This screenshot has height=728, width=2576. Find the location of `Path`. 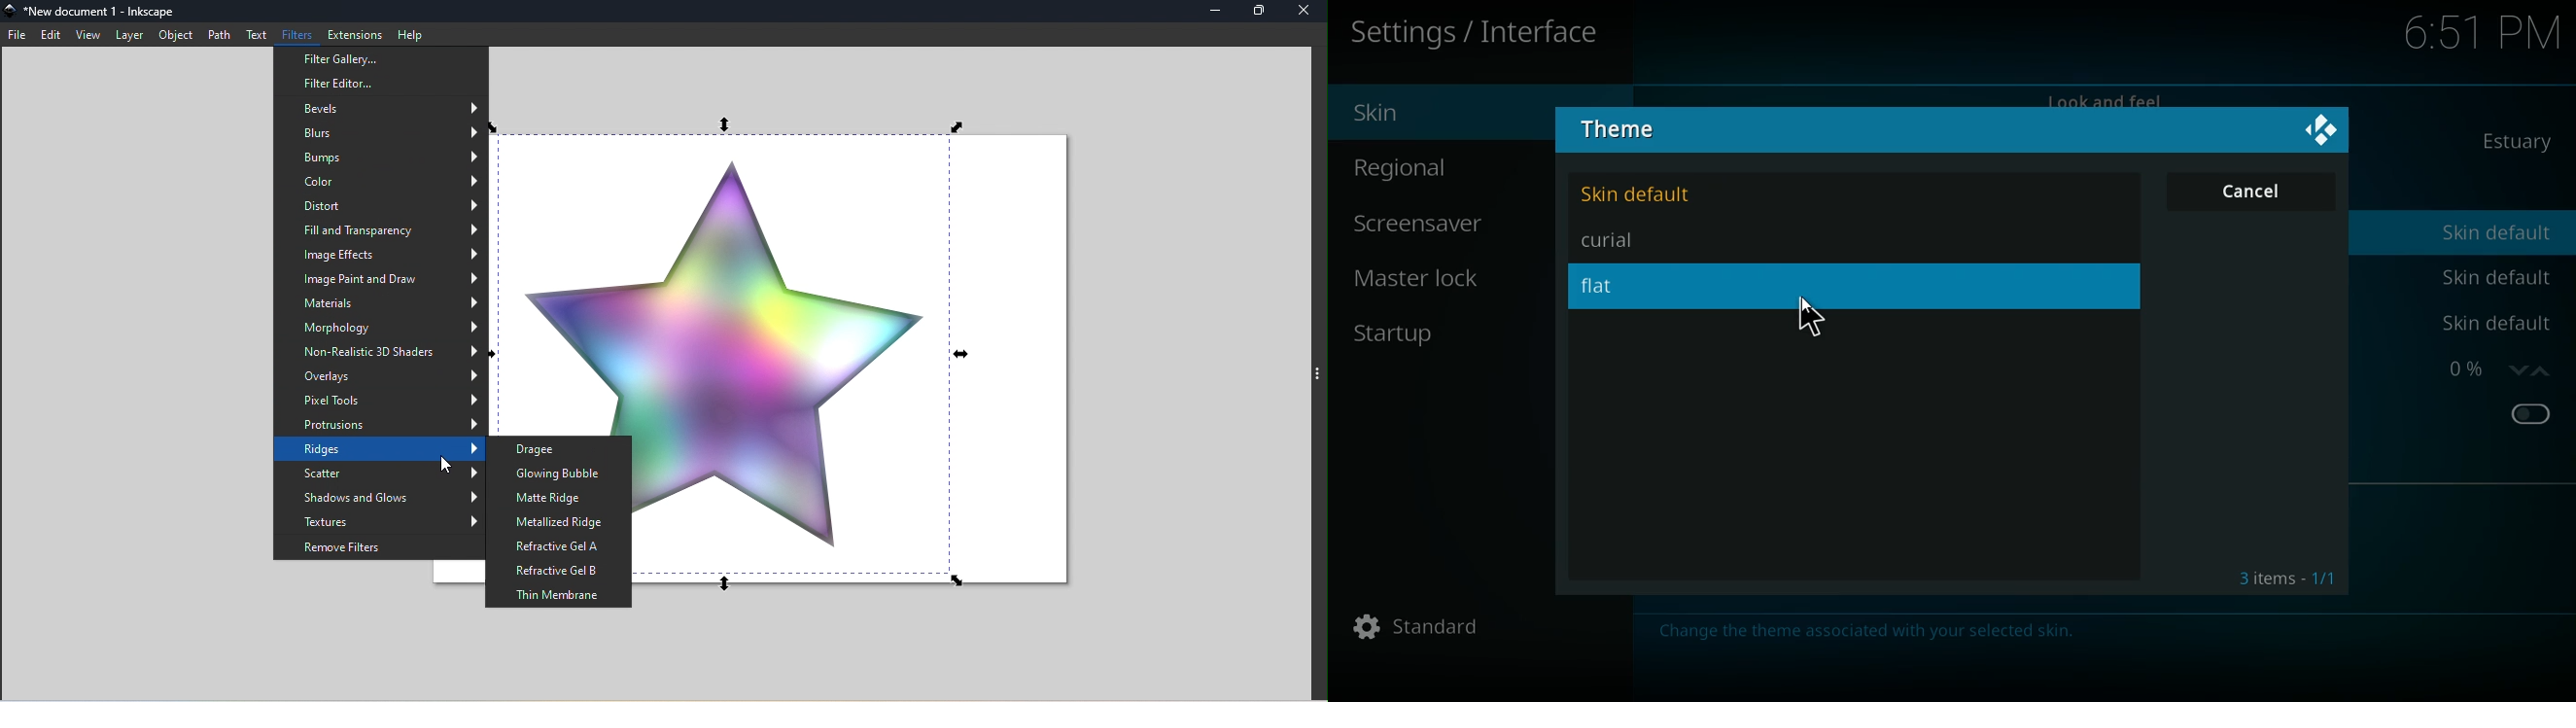

Path is located at coordinates (222, 36).